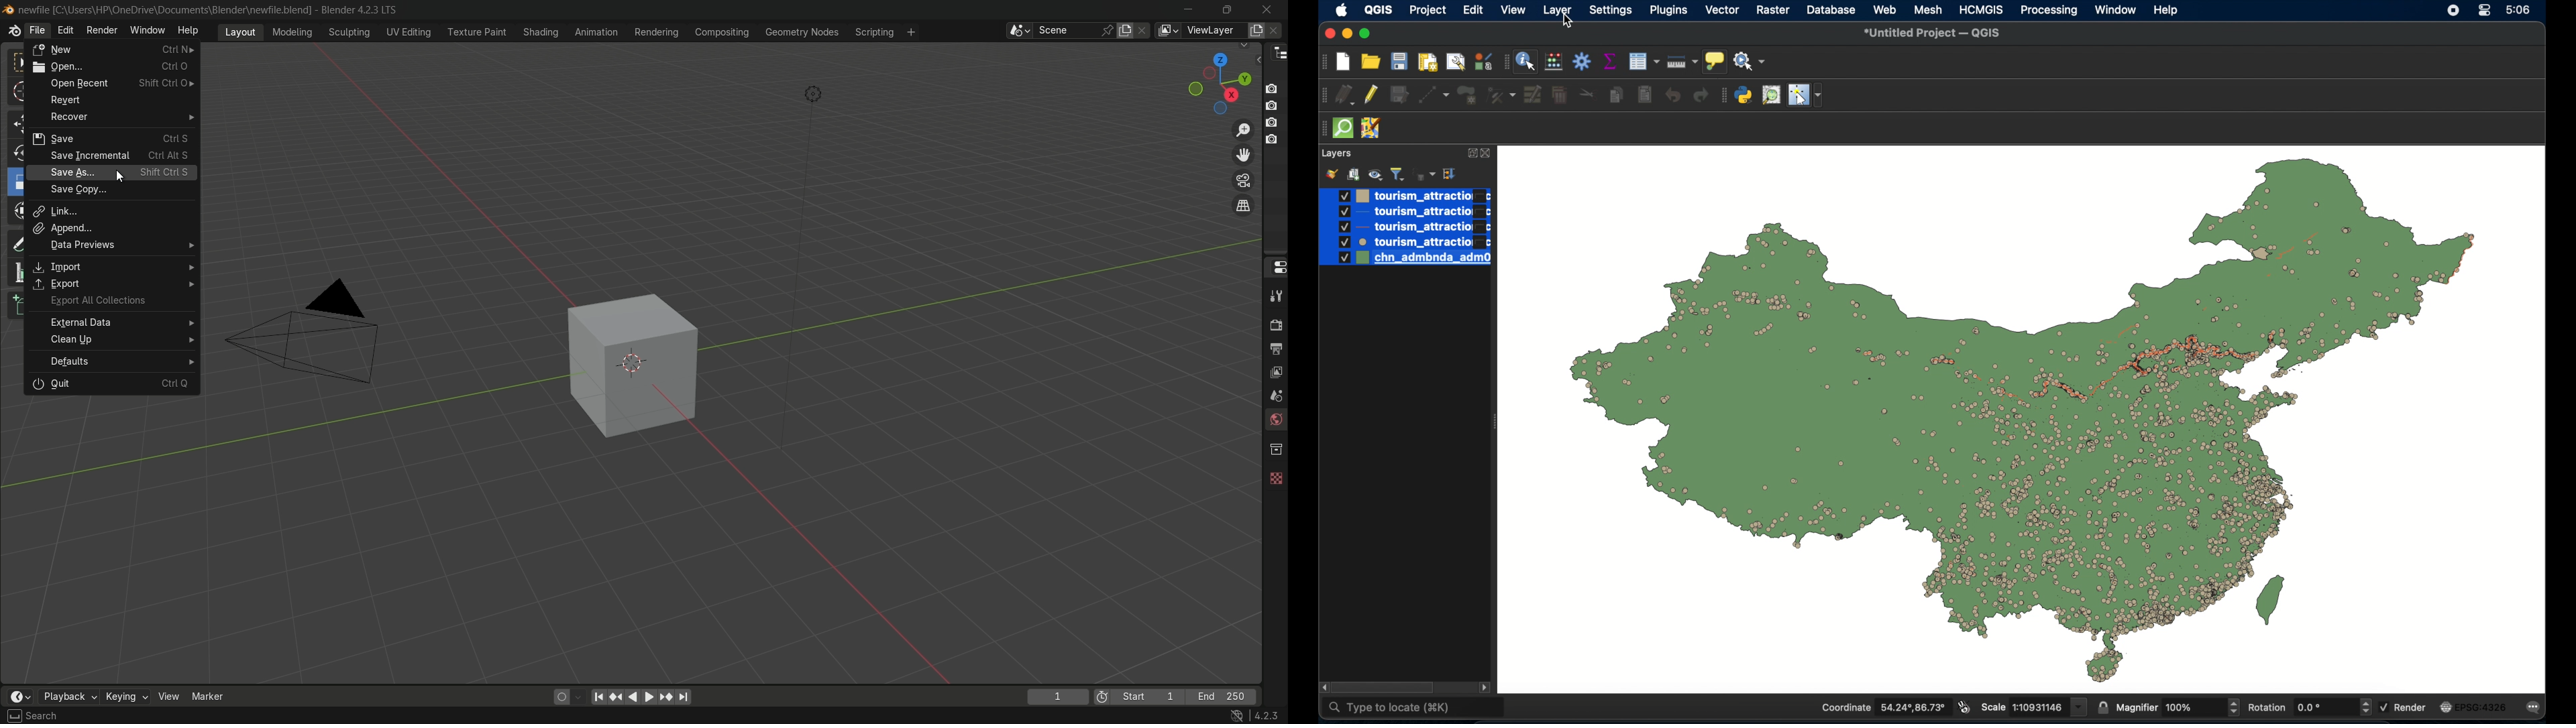  I want to click on view, so click(169, 696).